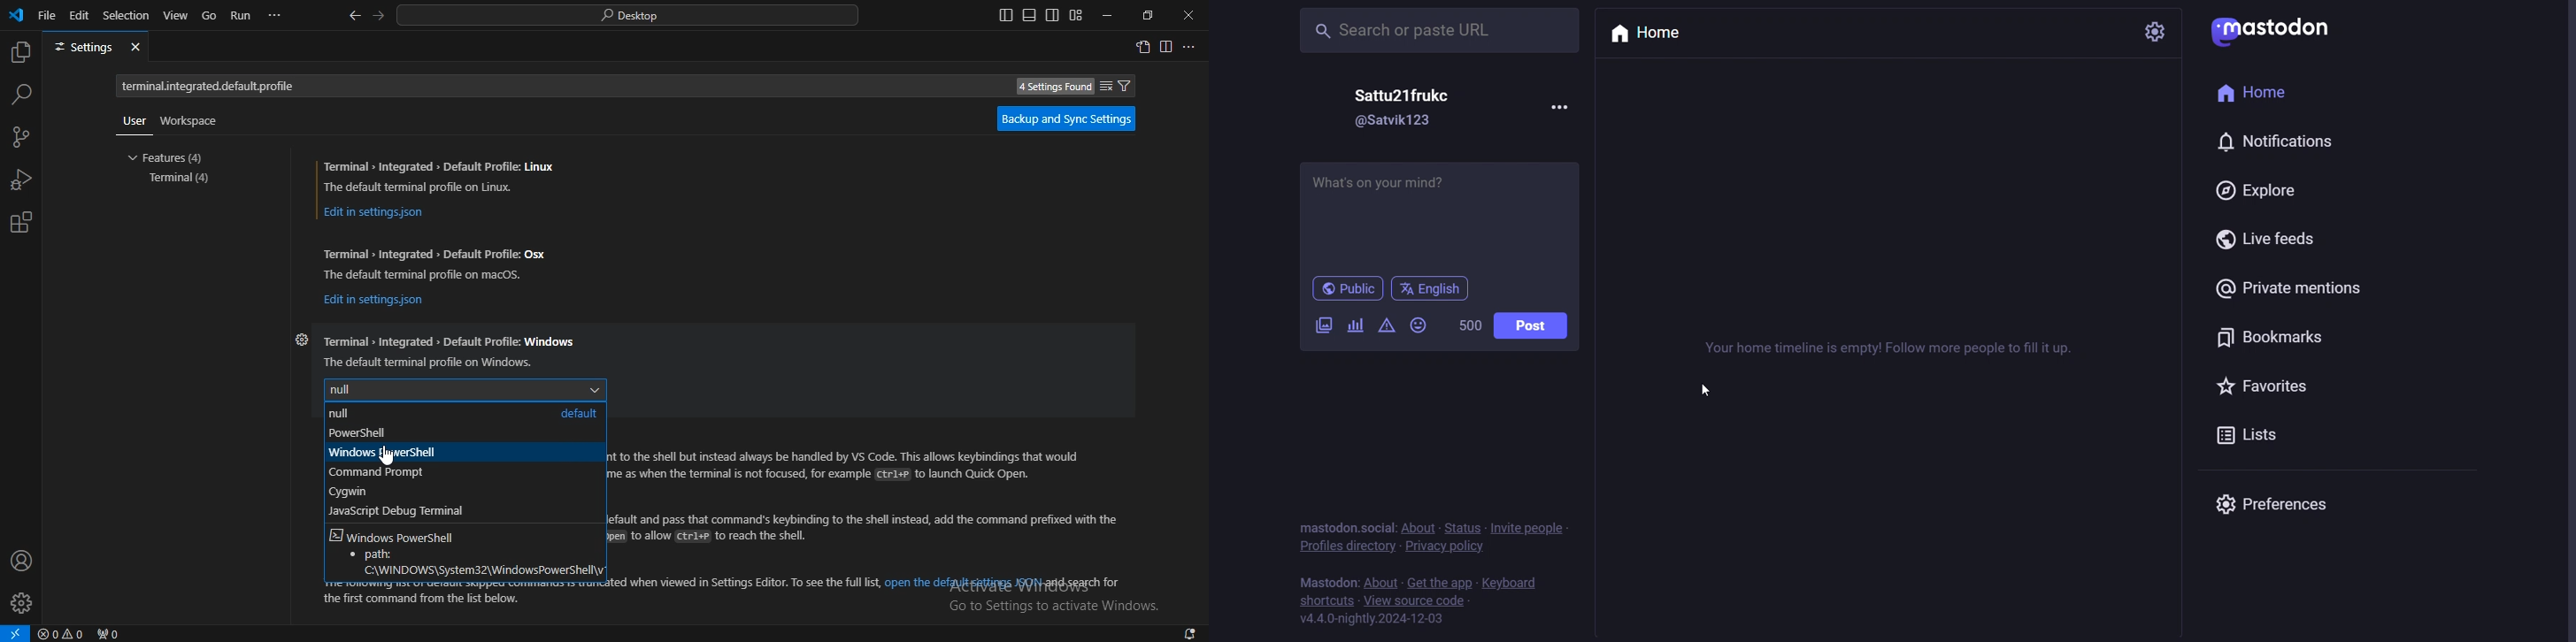 The width and height of the screenshot is (2576, 644). Describe the element at coordinates (1399, 122) in the screenshot. I see `id` at that location.